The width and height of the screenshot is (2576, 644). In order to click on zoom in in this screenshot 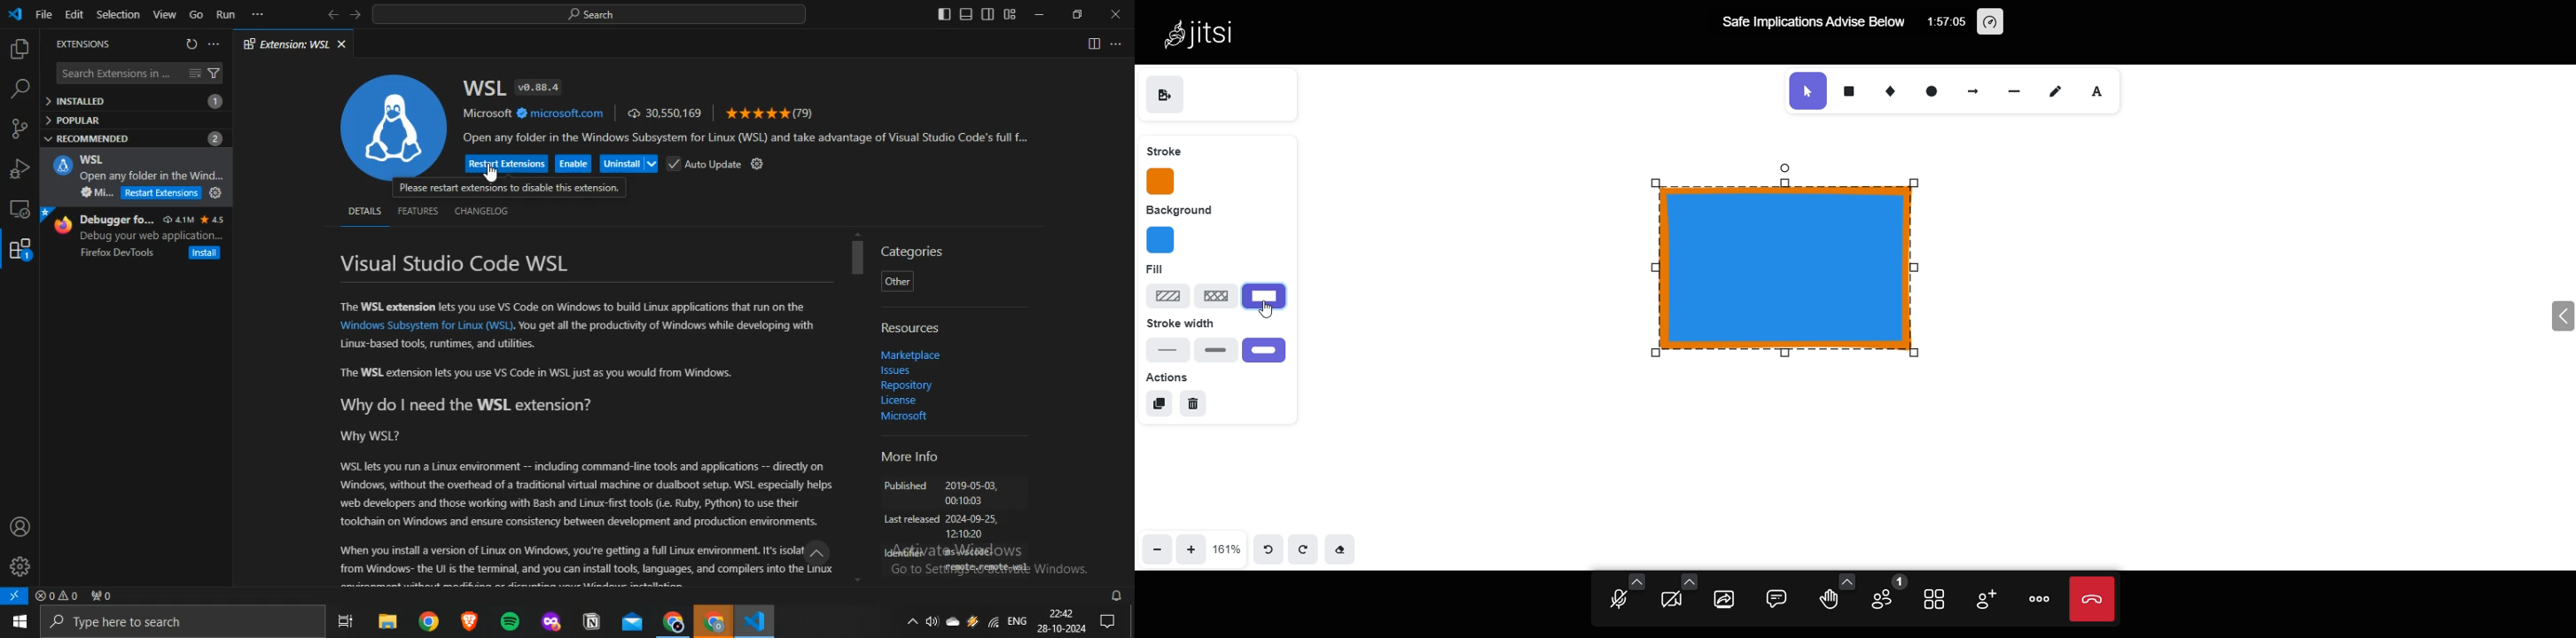, I will do `click(1187, 549)`.